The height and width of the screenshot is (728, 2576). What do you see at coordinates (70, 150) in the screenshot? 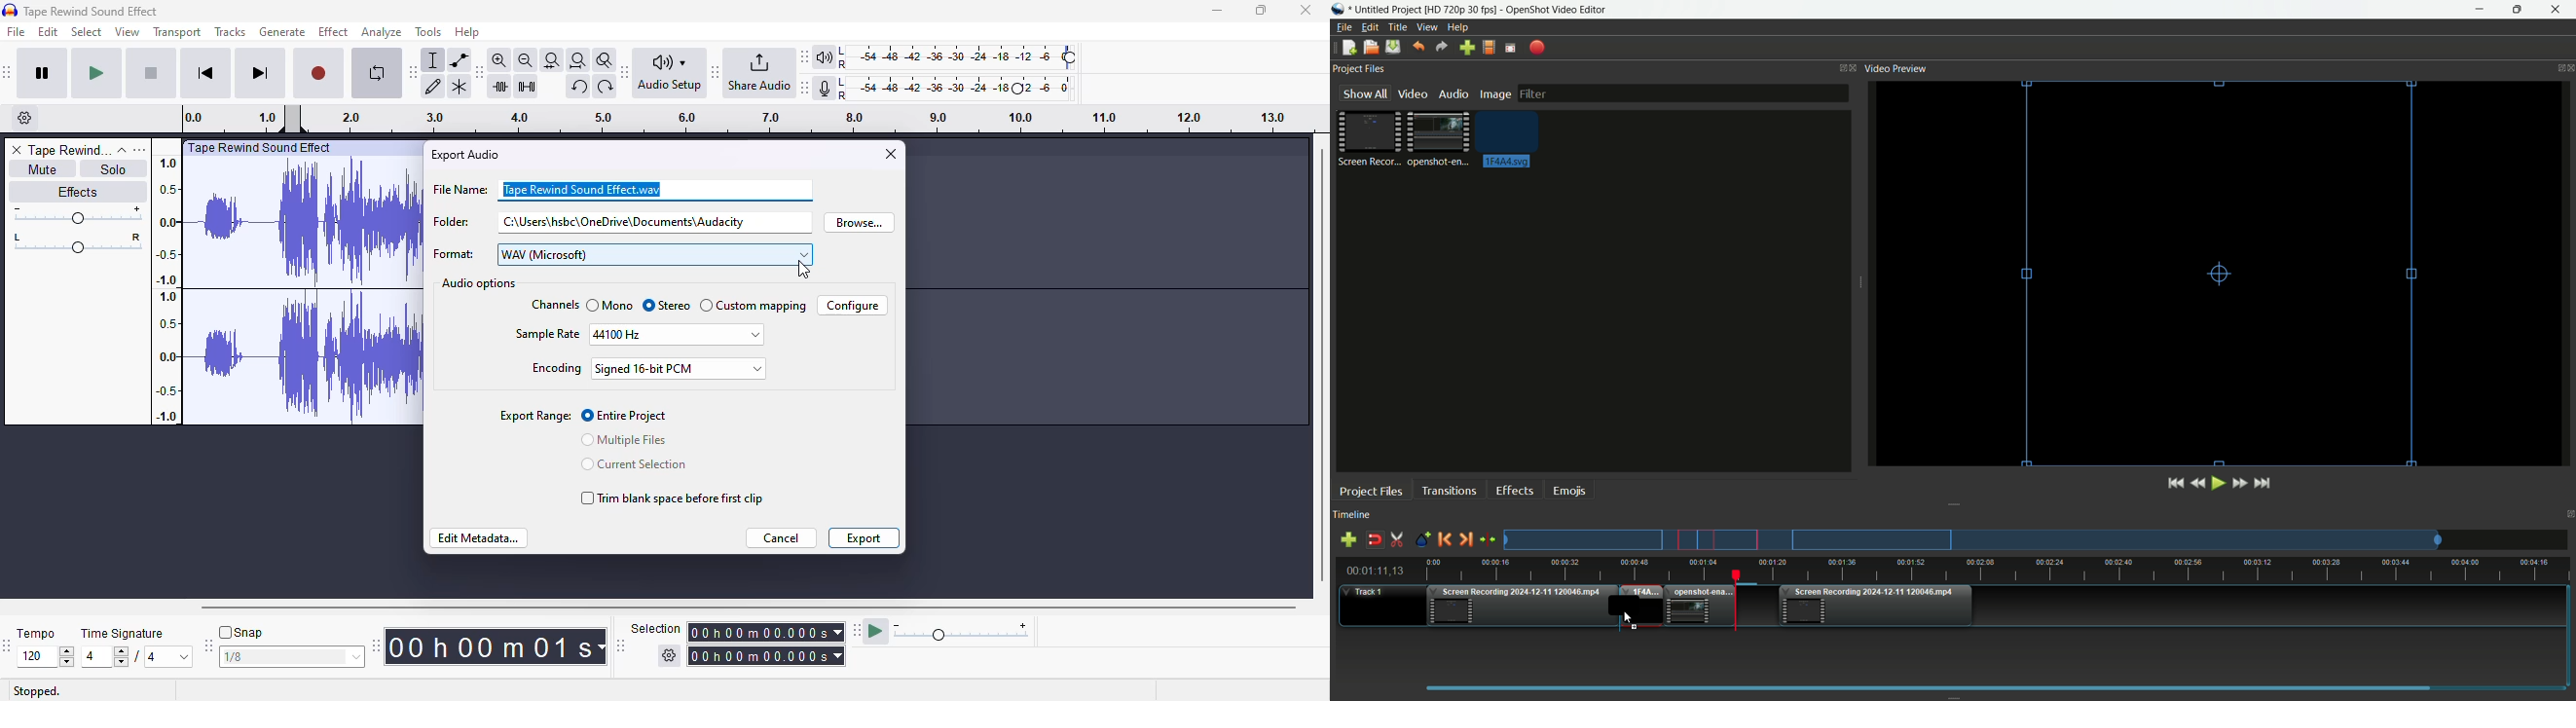
I see `track` at bounding box center [70, 150].